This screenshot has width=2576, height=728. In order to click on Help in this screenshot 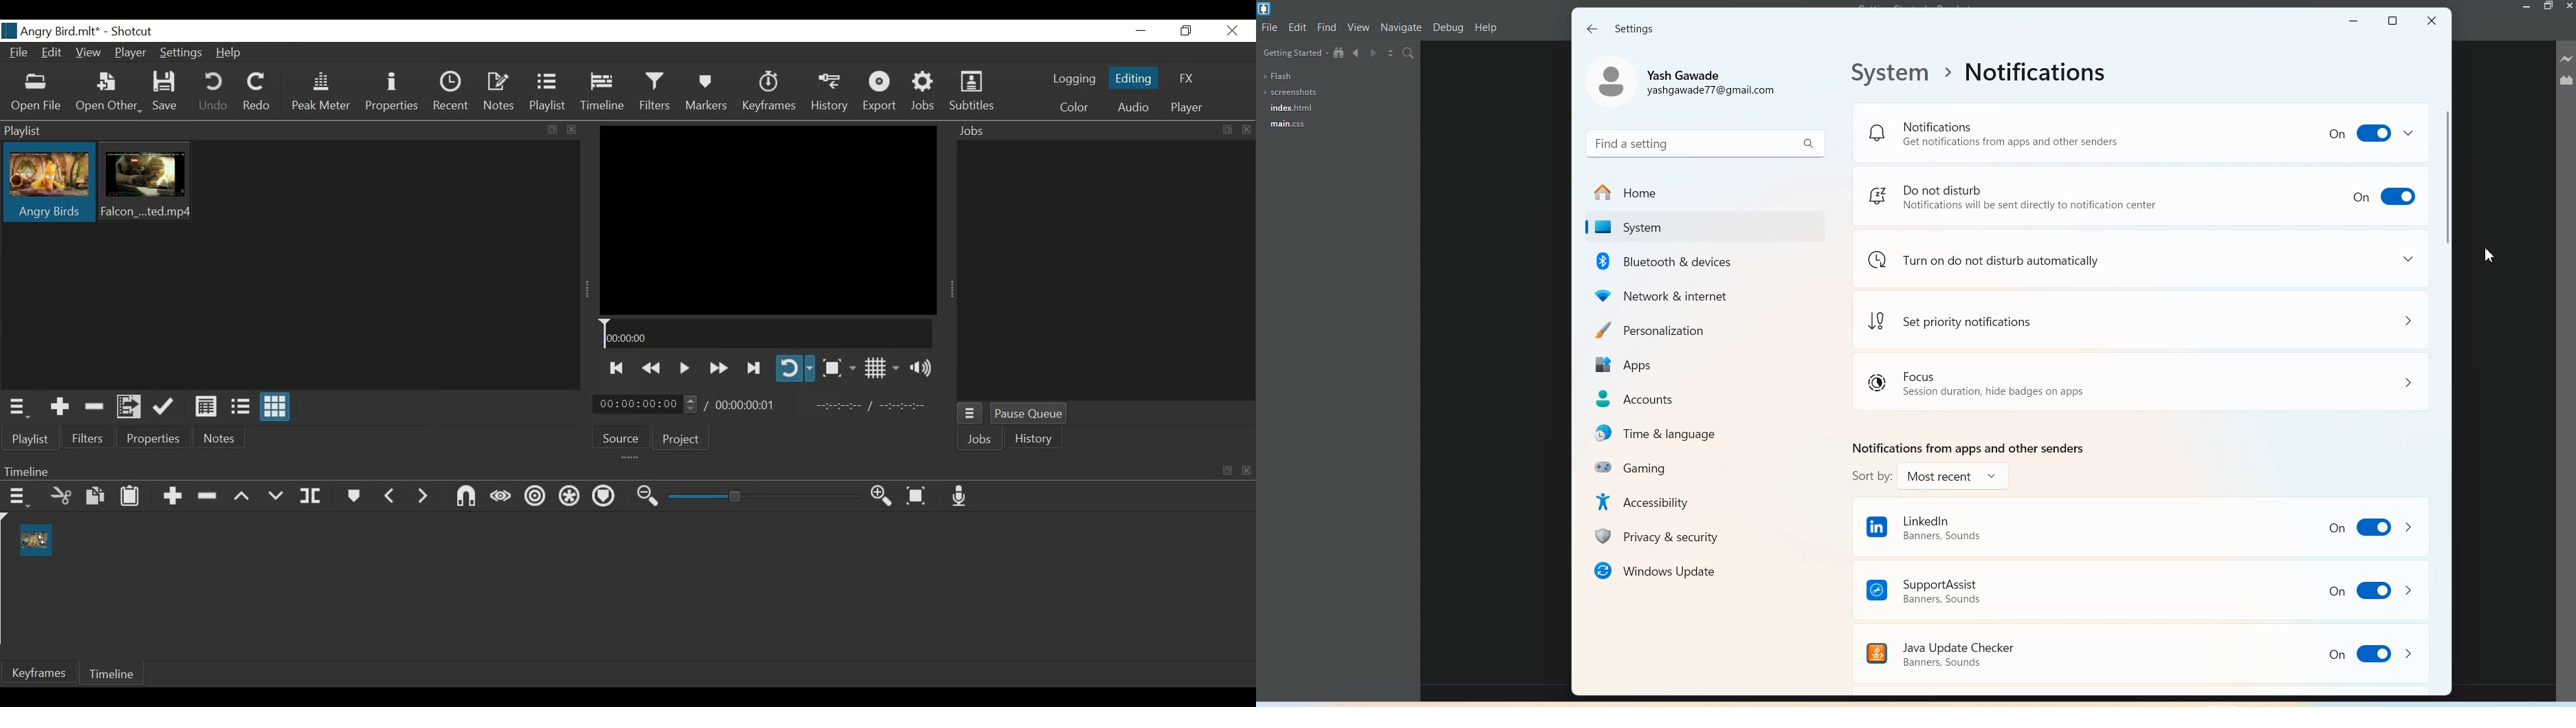, I will do `click(1487, 28)`.